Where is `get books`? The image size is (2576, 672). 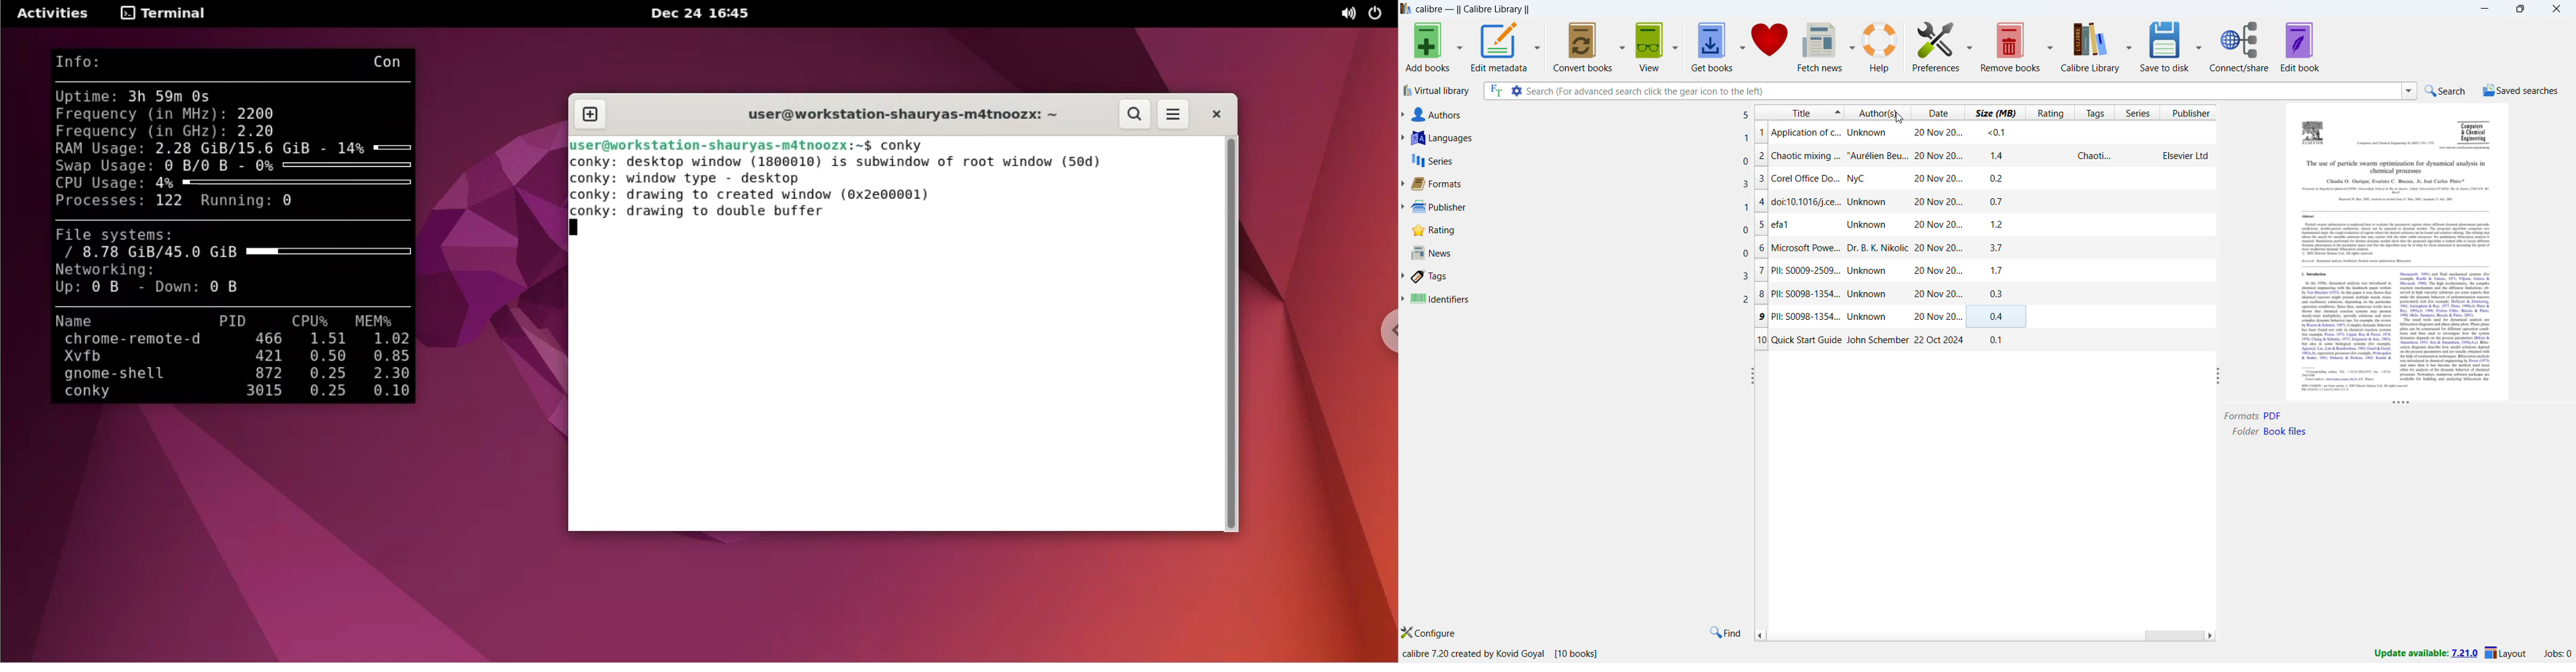 get books is located at coordinates (1712, 48).